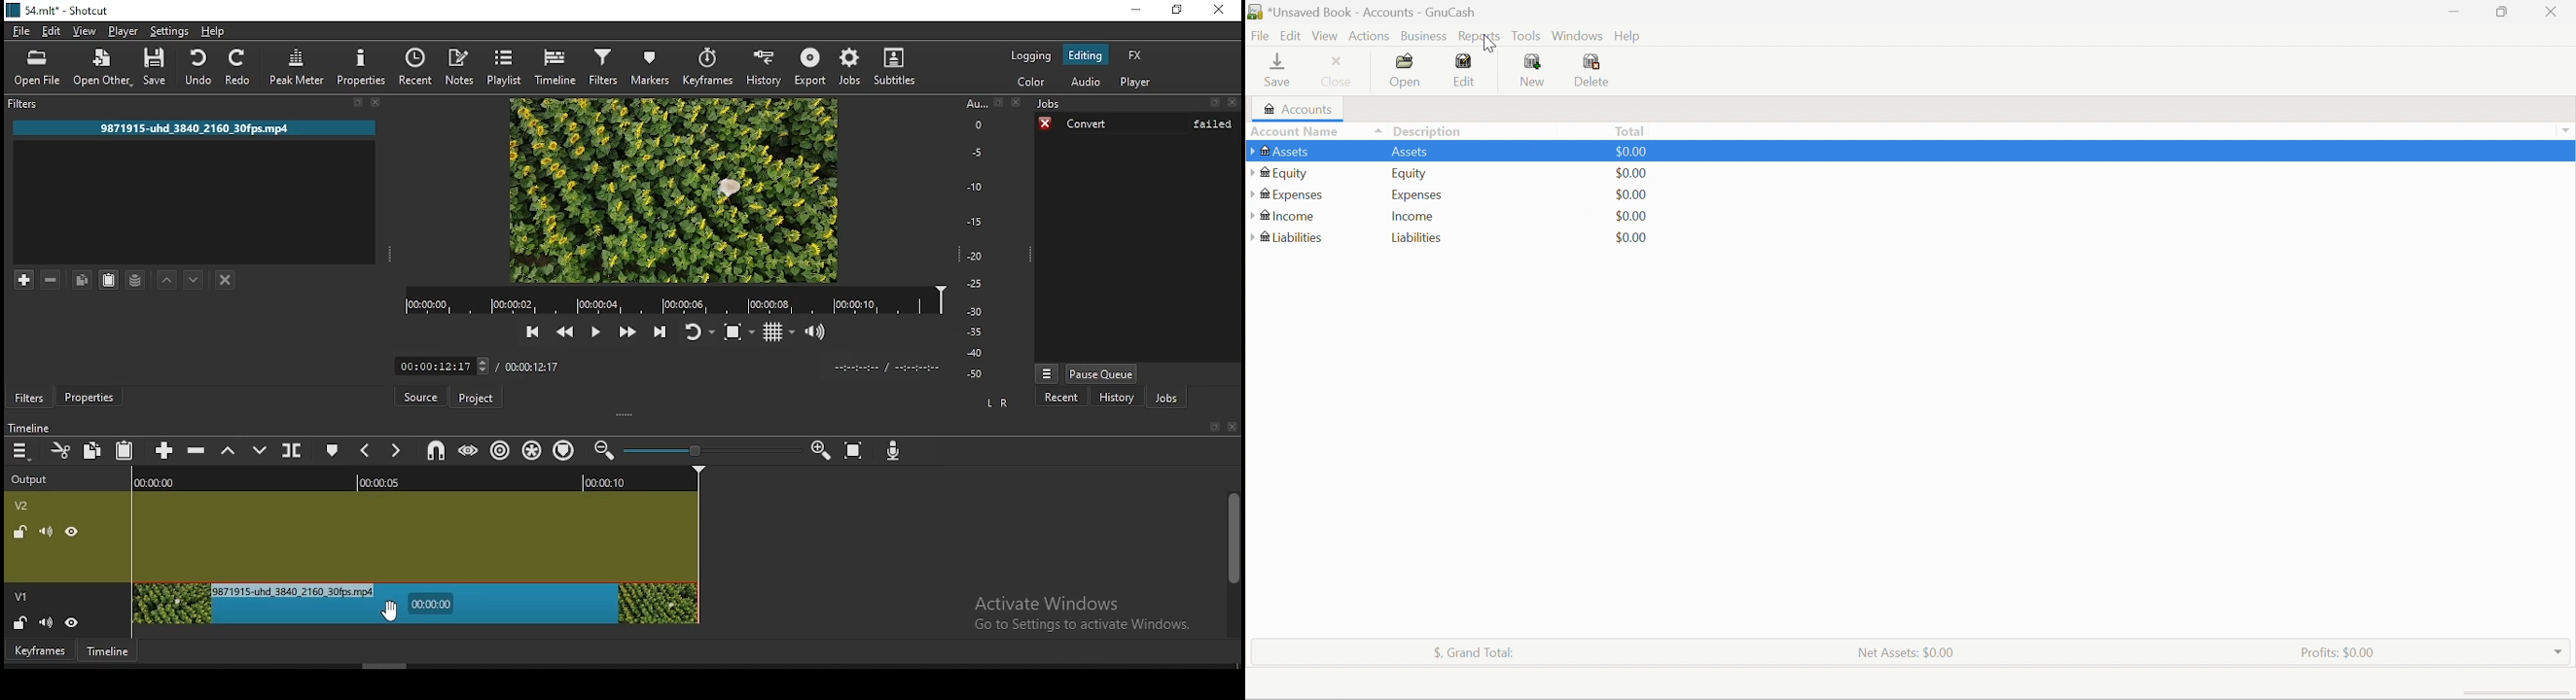 The height and width of the screenshot is (700, 2576). Describe the element at coordinates (22, 621) in the screenshot. I see `(un)locked` at that location.